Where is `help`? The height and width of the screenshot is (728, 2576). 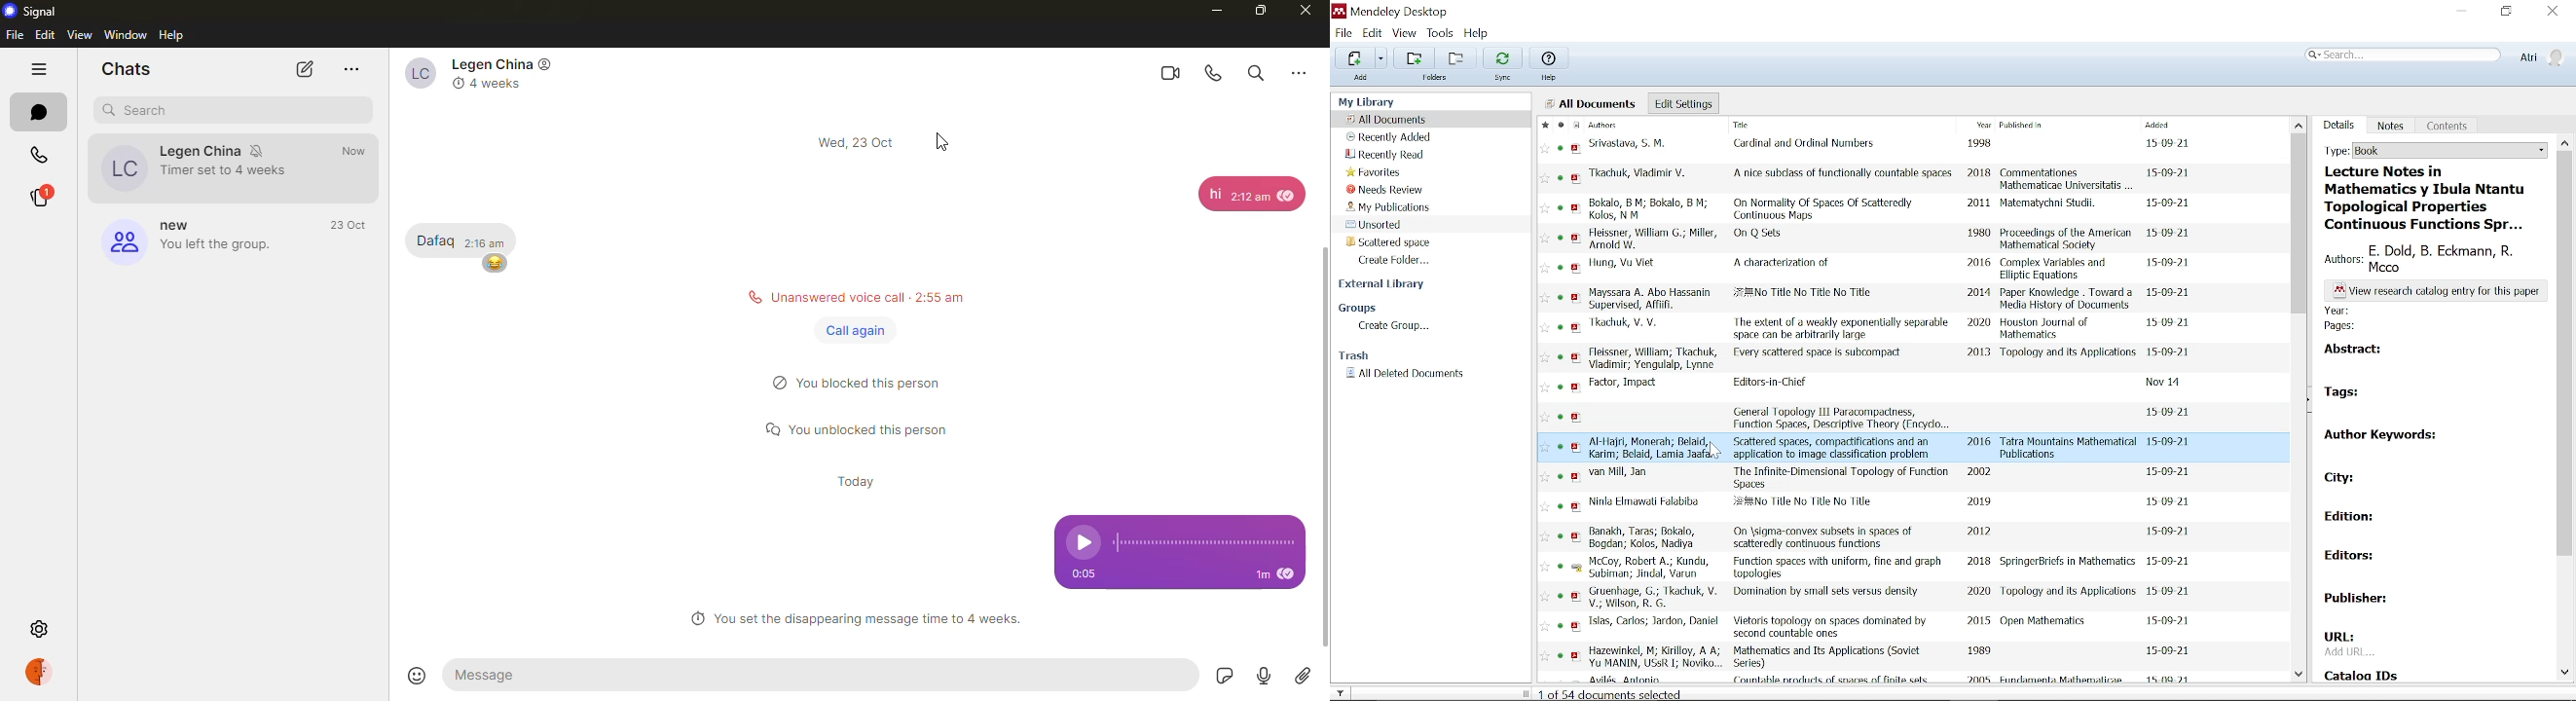 help is located at coordinates (1551, 78).